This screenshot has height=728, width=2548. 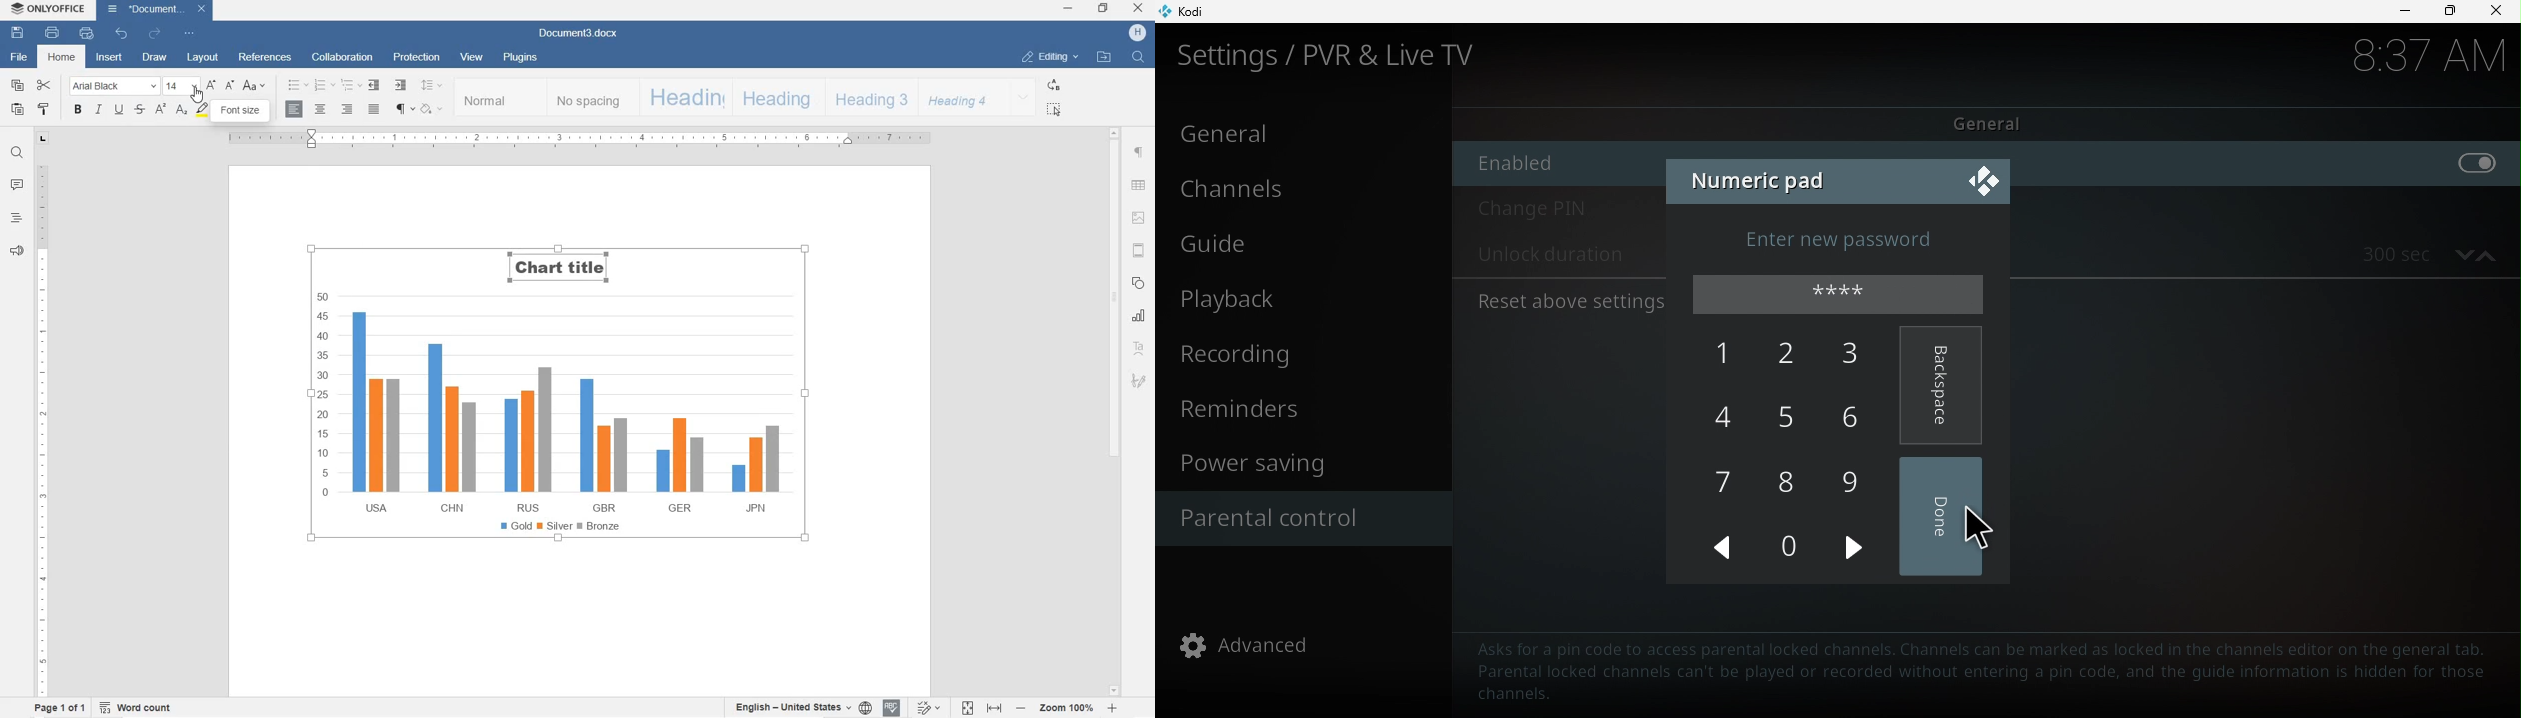 I want to click on TEXT ART, so click(x=1138, y=347).